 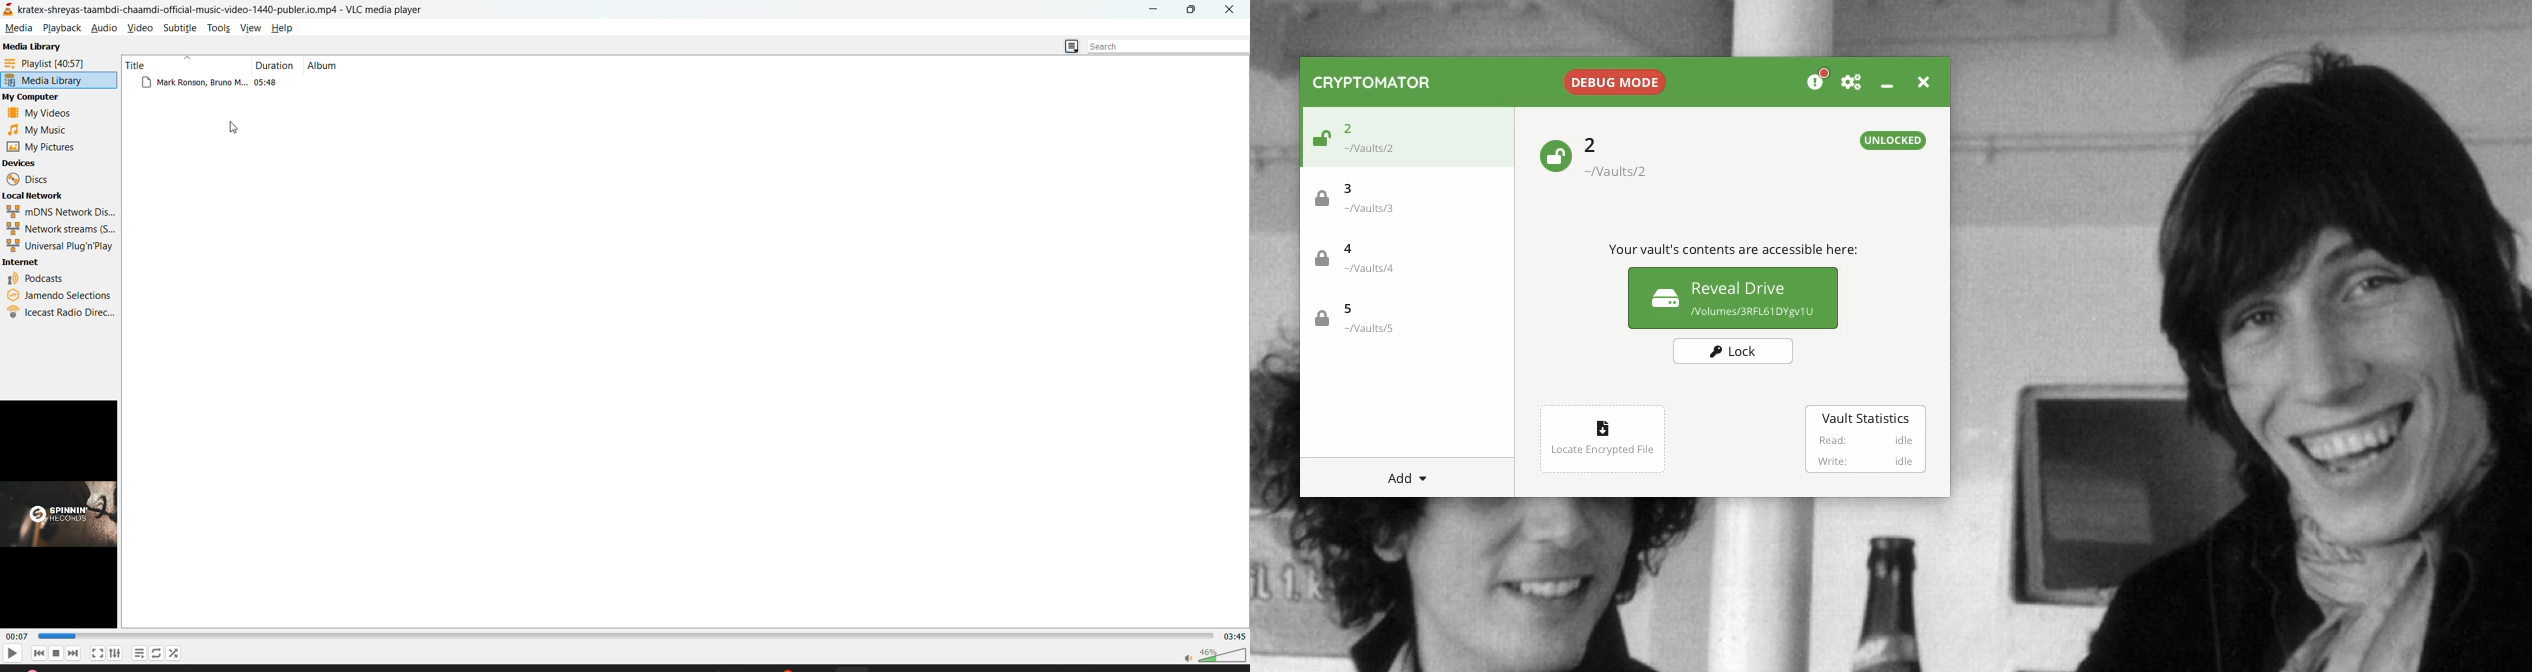 I want to click on volume, so click(x=1214, y=655).